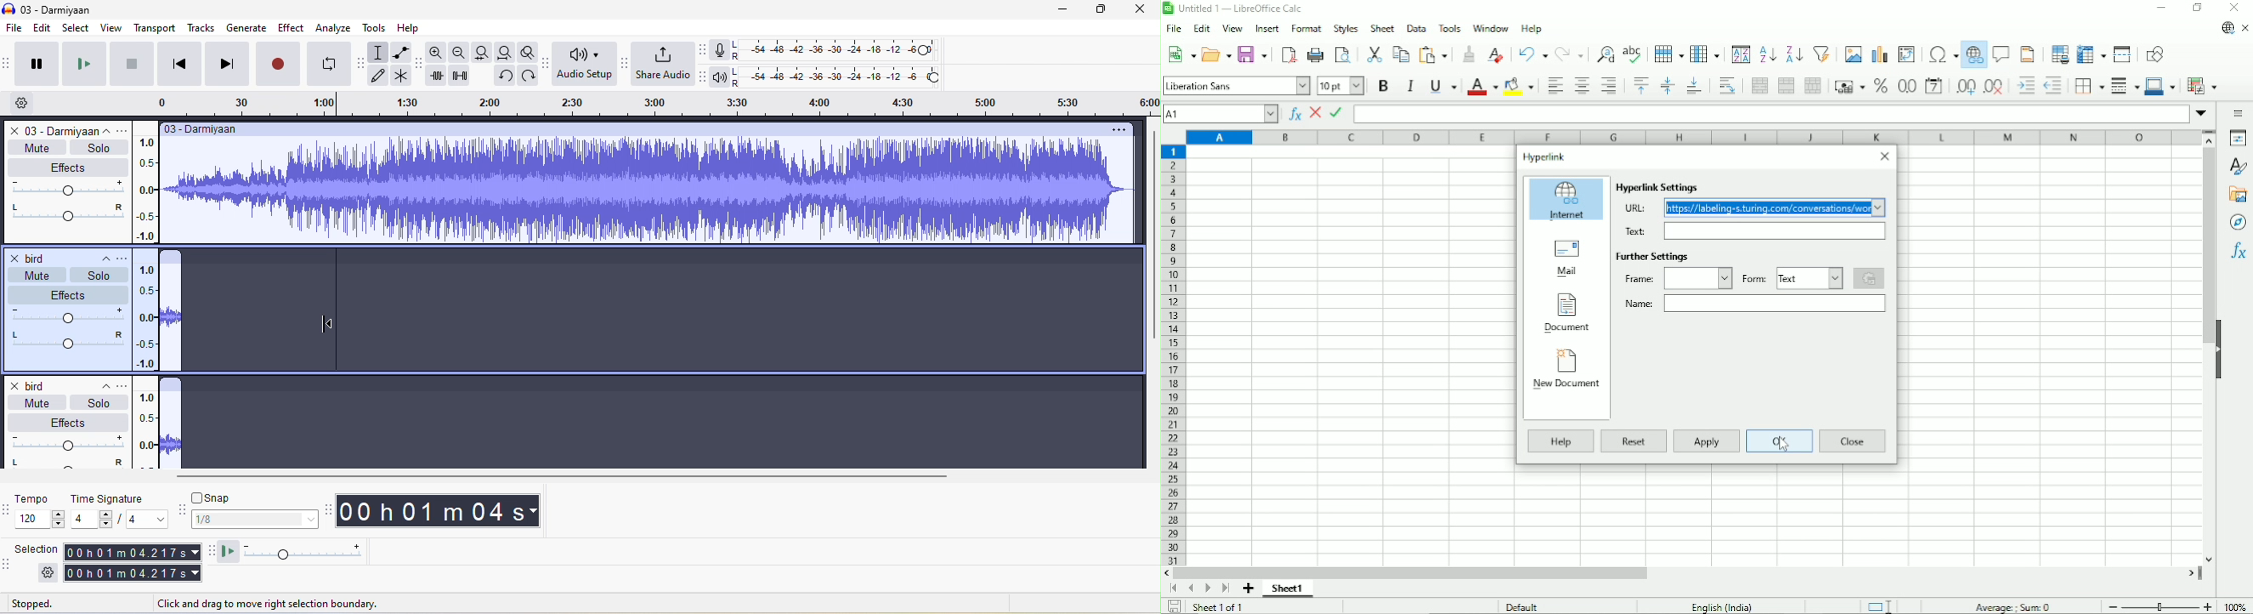 The width and height of the screenshot is (2268, 616). What do you see at coordinates (254, 522) in the screenshot?
I see `1/8` at bounding box center [254, 522].